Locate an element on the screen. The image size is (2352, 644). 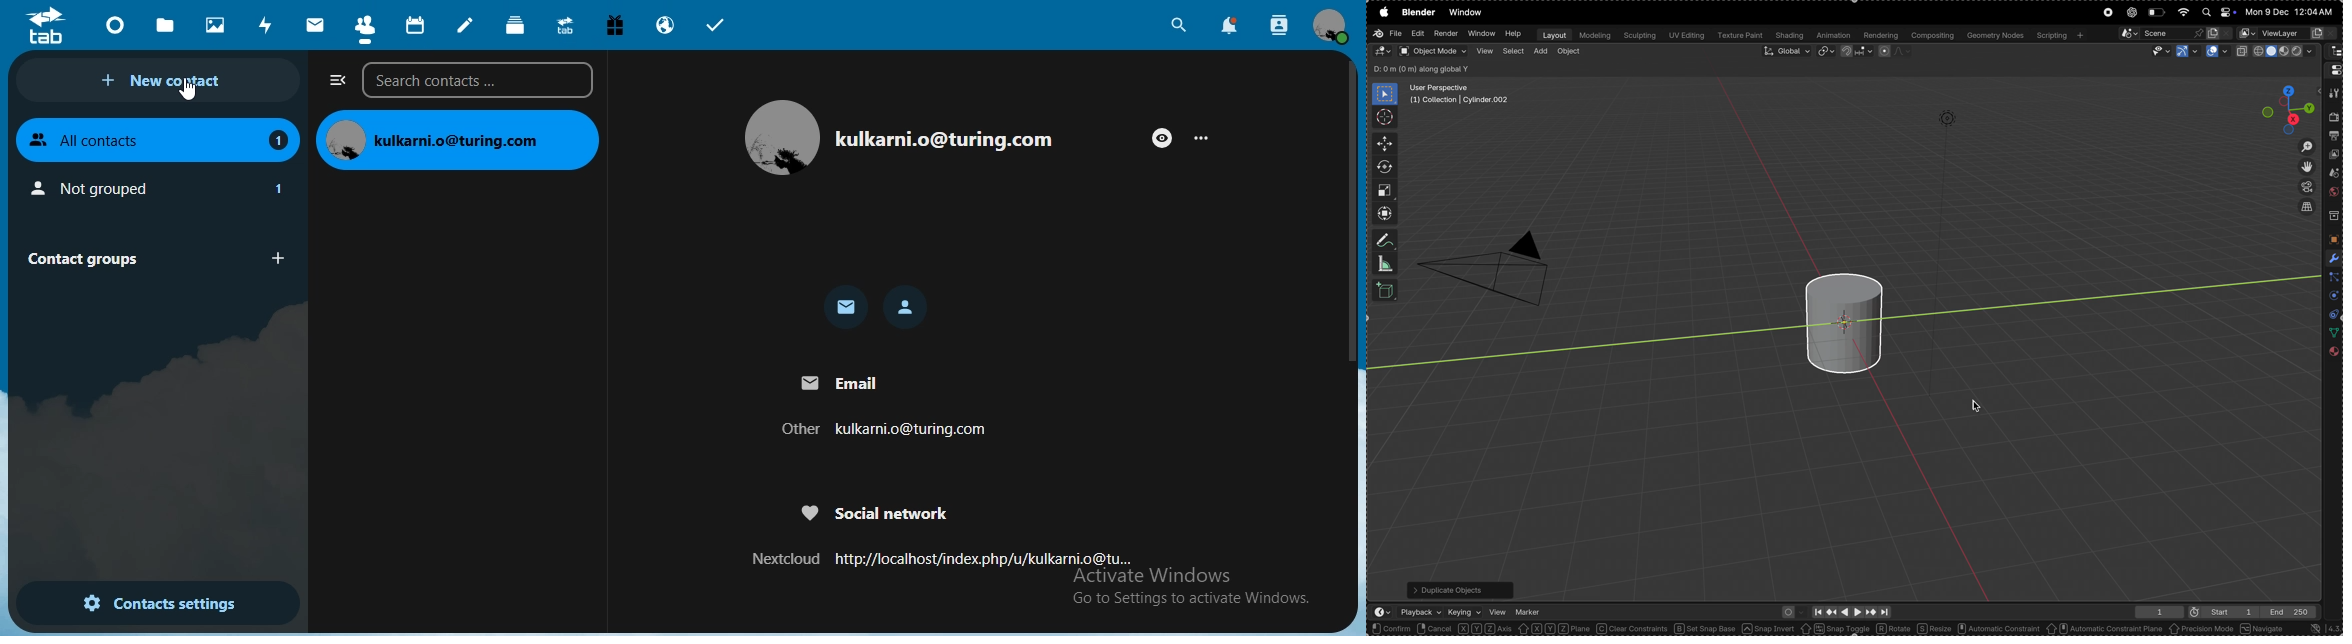
close navigation is located at coordinates (334, 81).